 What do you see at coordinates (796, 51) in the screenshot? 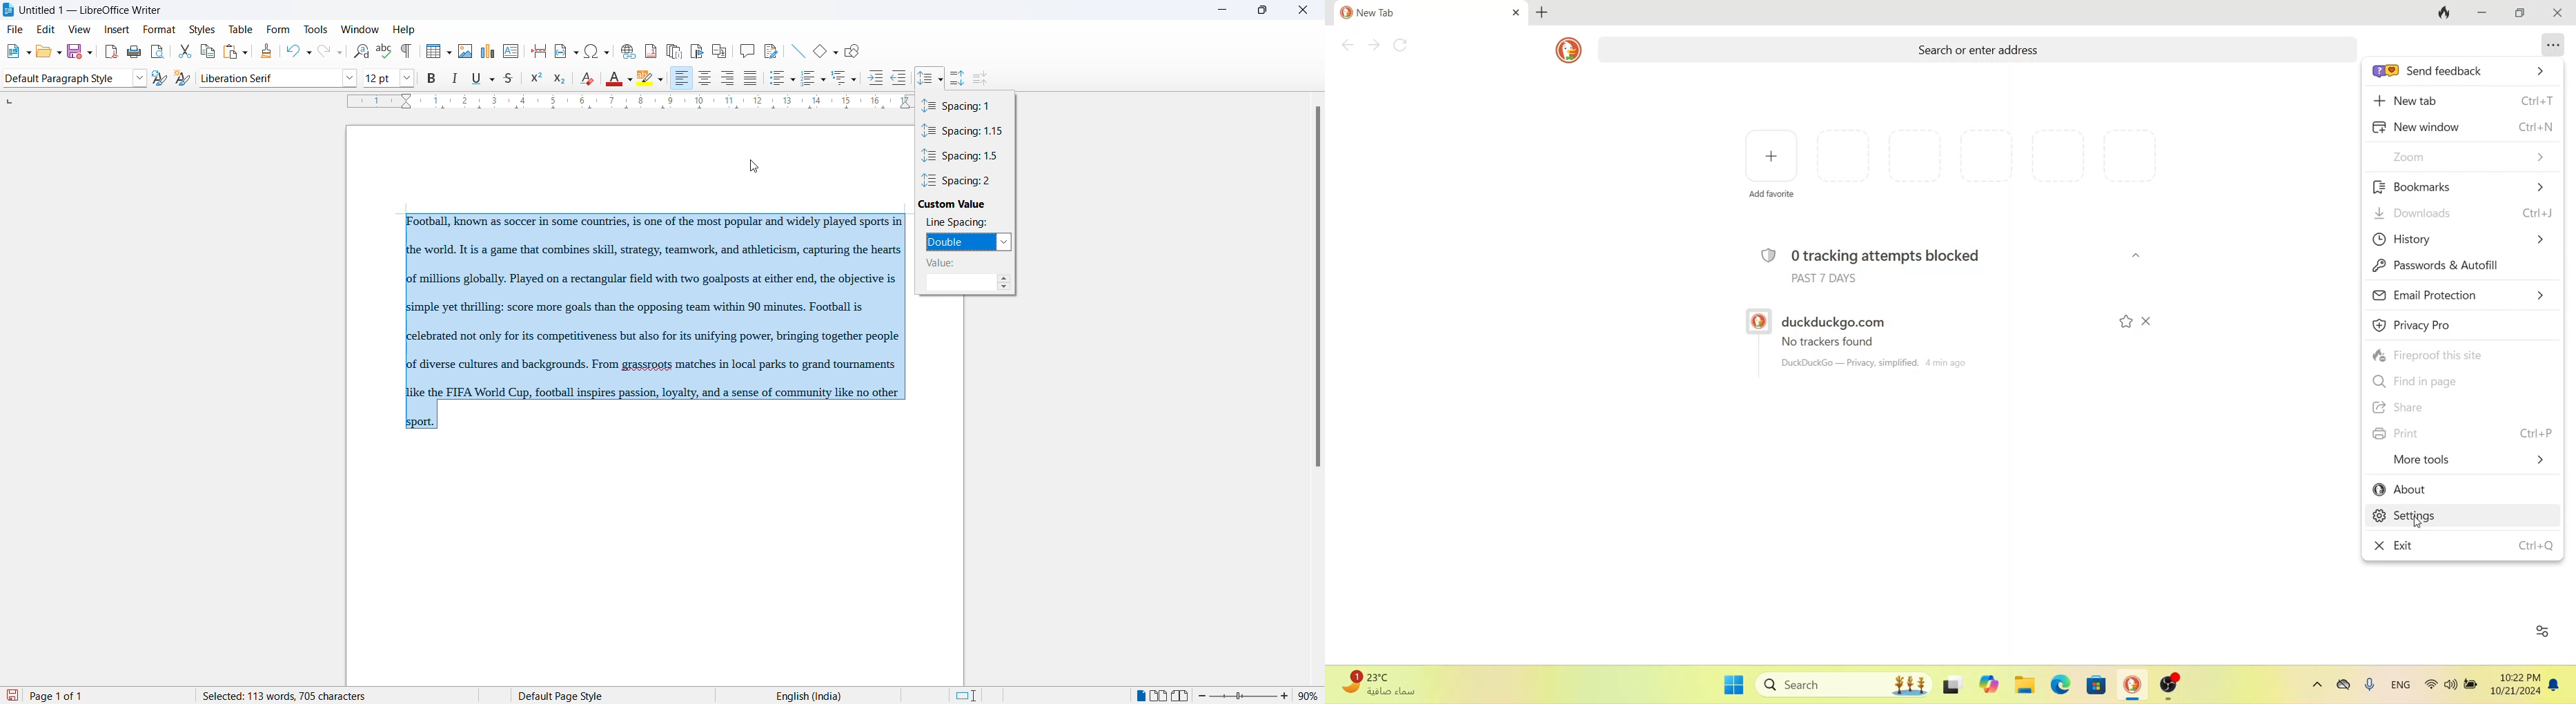
I see `line` at bounding box center [796, 51].